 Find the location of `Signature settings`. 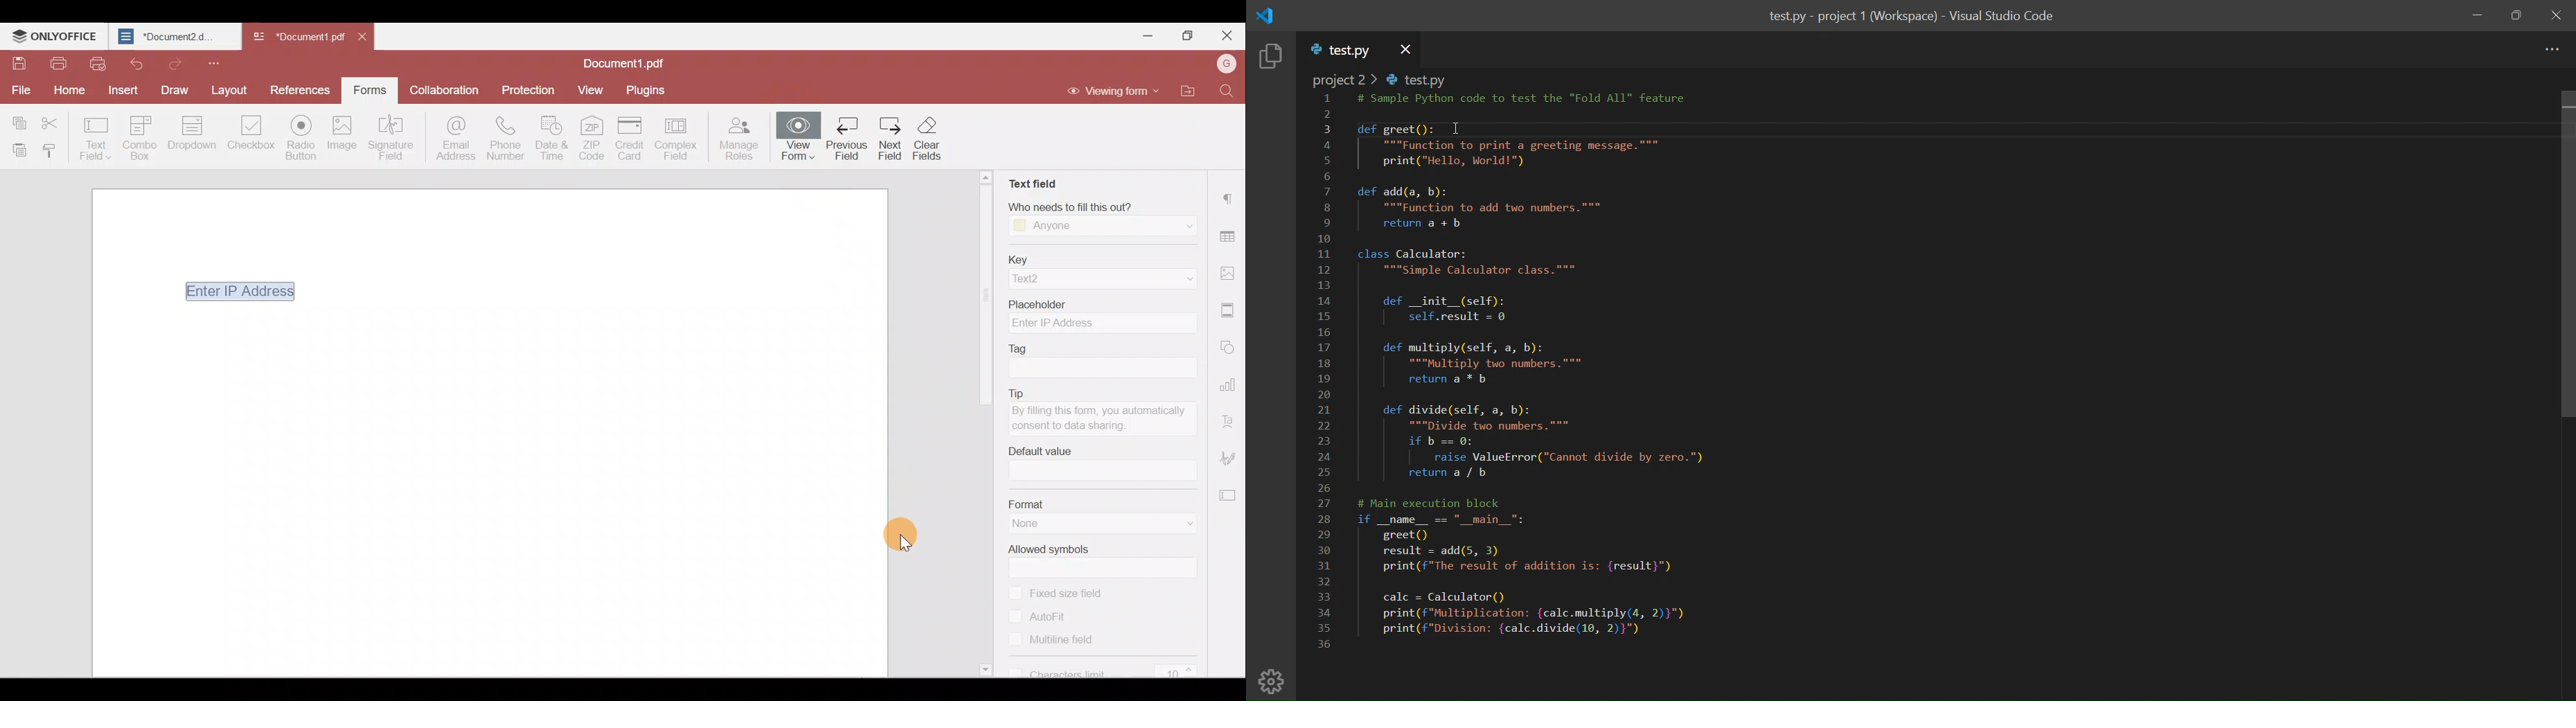

Signature settings is located at coordinates (1231, 456).